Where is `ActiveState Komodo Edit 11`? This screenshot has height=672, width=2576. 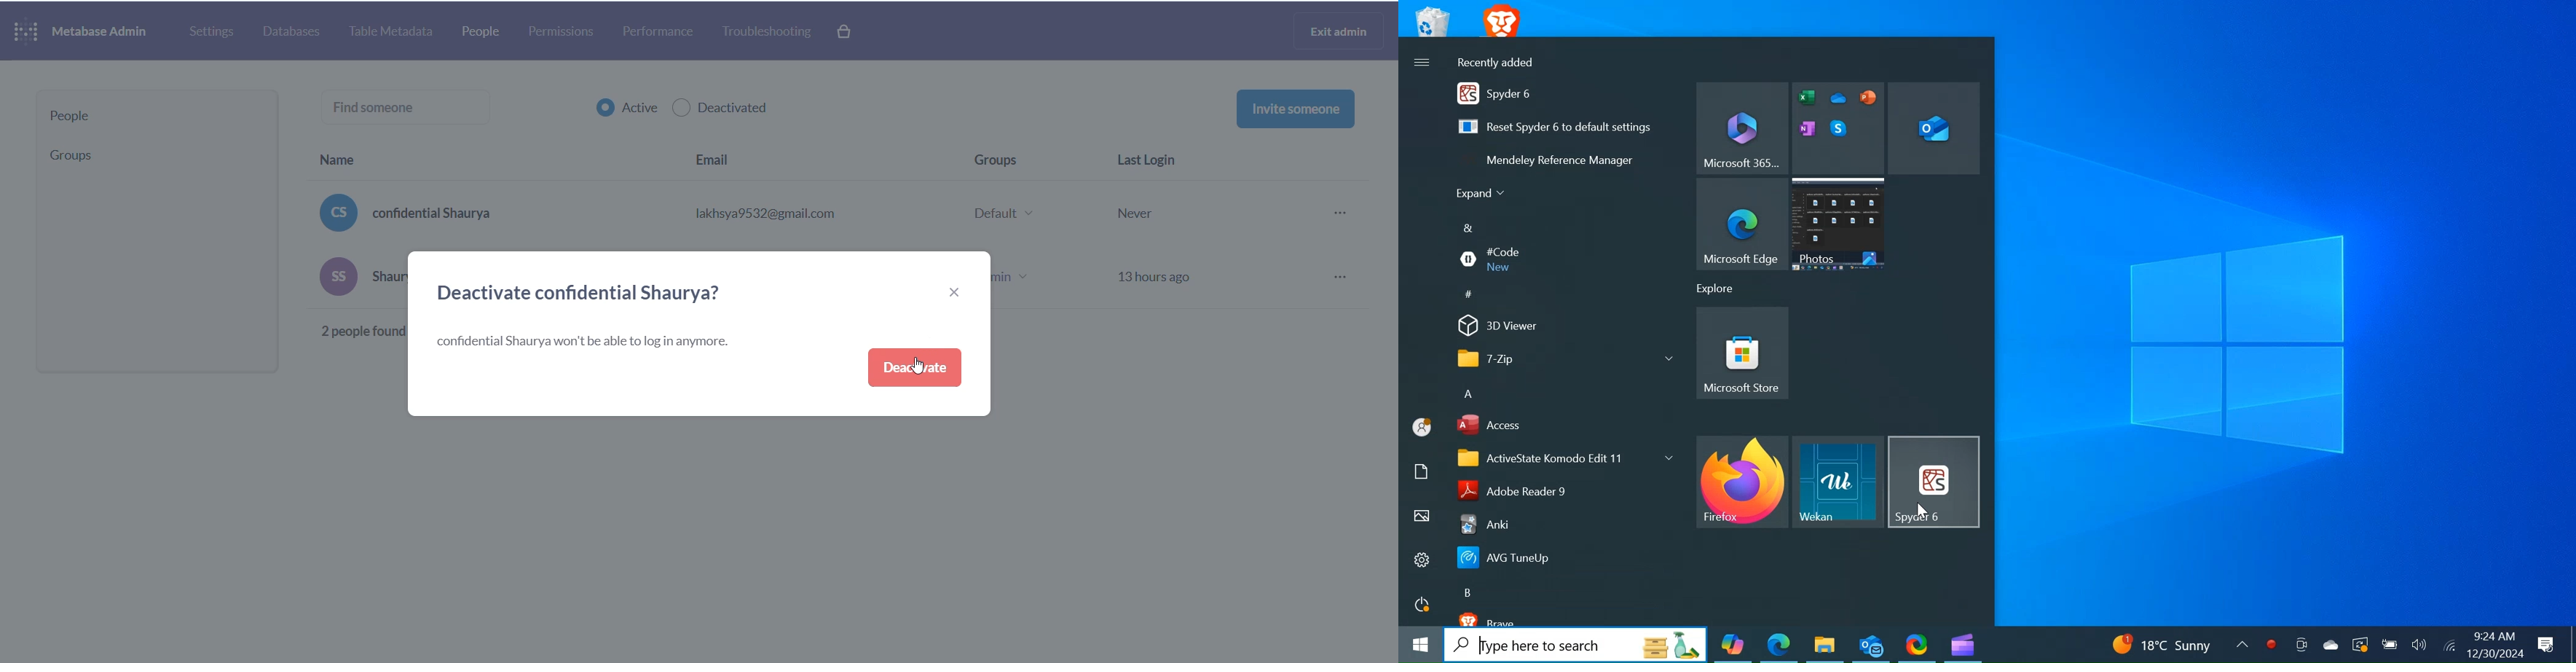 ActiveState Komodo Edit 11 is located at coordinates (1563, 457).